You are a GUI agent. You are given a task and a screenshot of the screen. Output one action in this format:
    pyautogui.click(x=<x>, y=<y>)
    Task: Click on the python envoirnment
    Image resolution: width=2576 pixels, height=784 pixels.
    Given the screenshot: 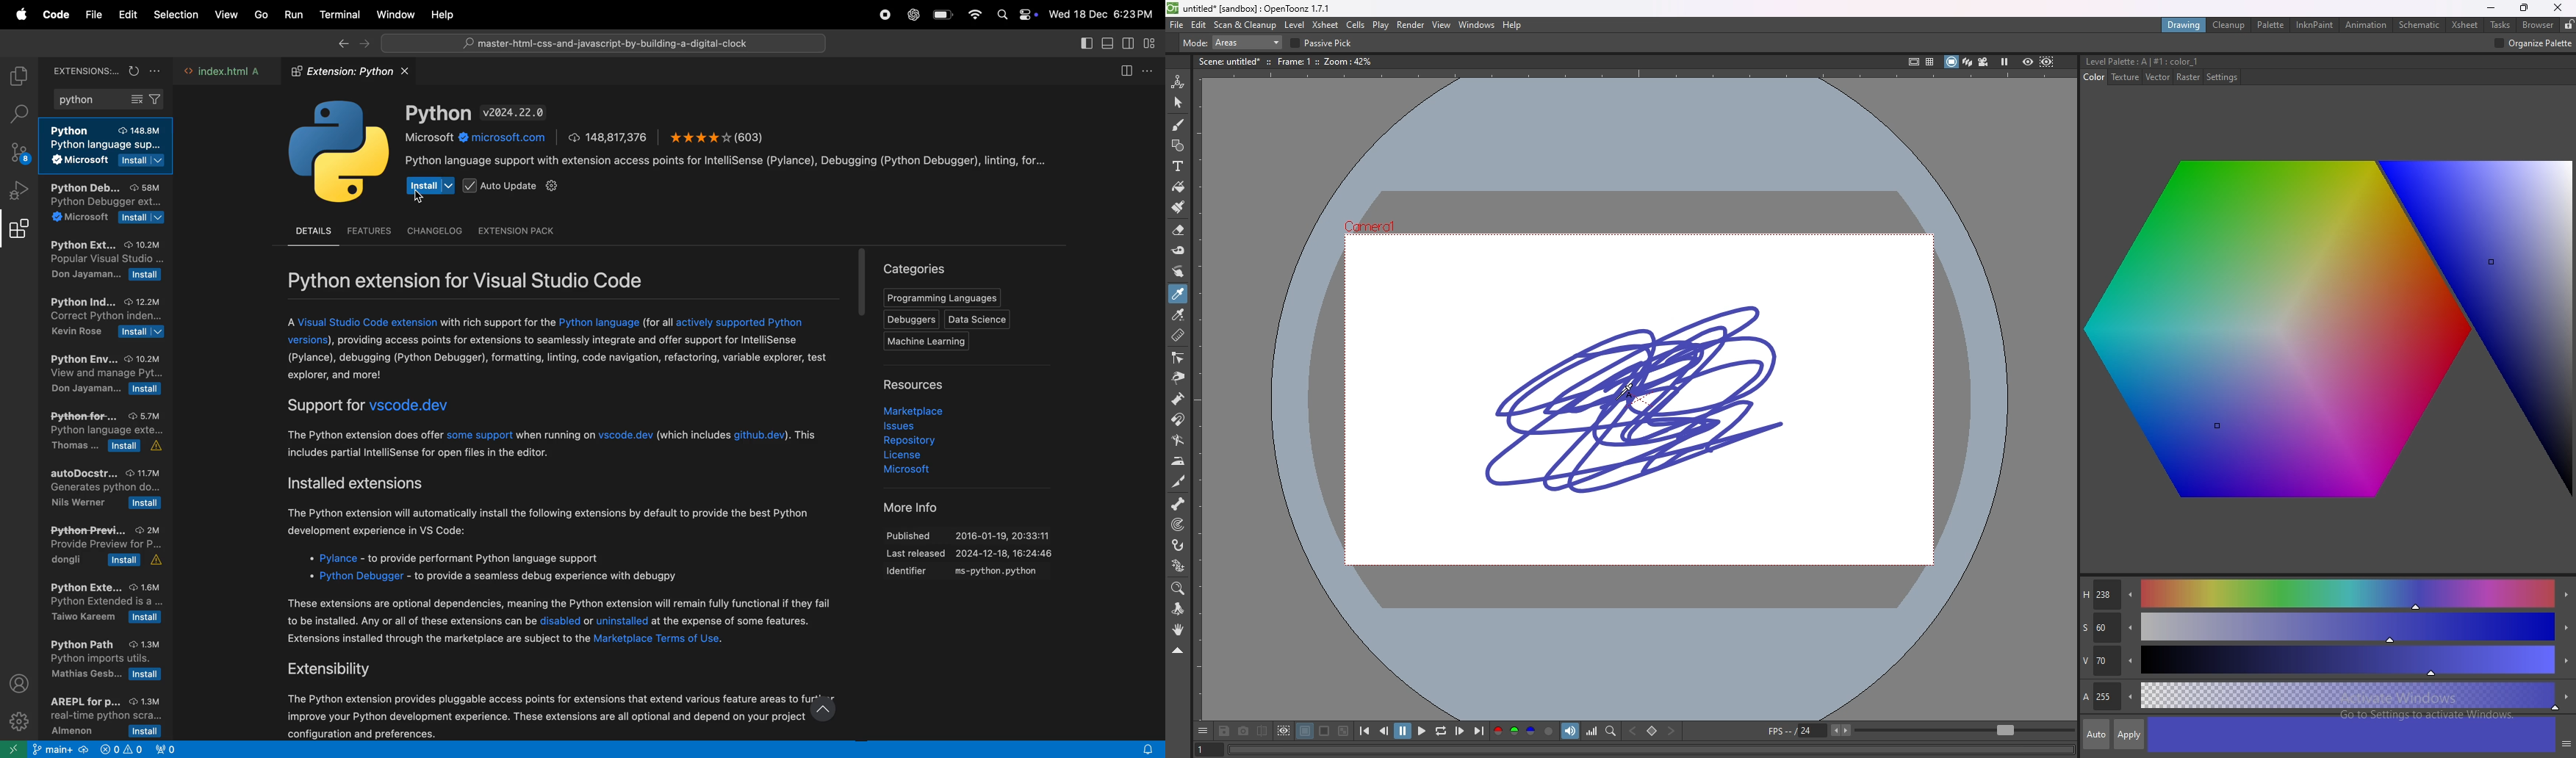 What is the action you would take?
    pyautogui.click(x=104, y=377)
    